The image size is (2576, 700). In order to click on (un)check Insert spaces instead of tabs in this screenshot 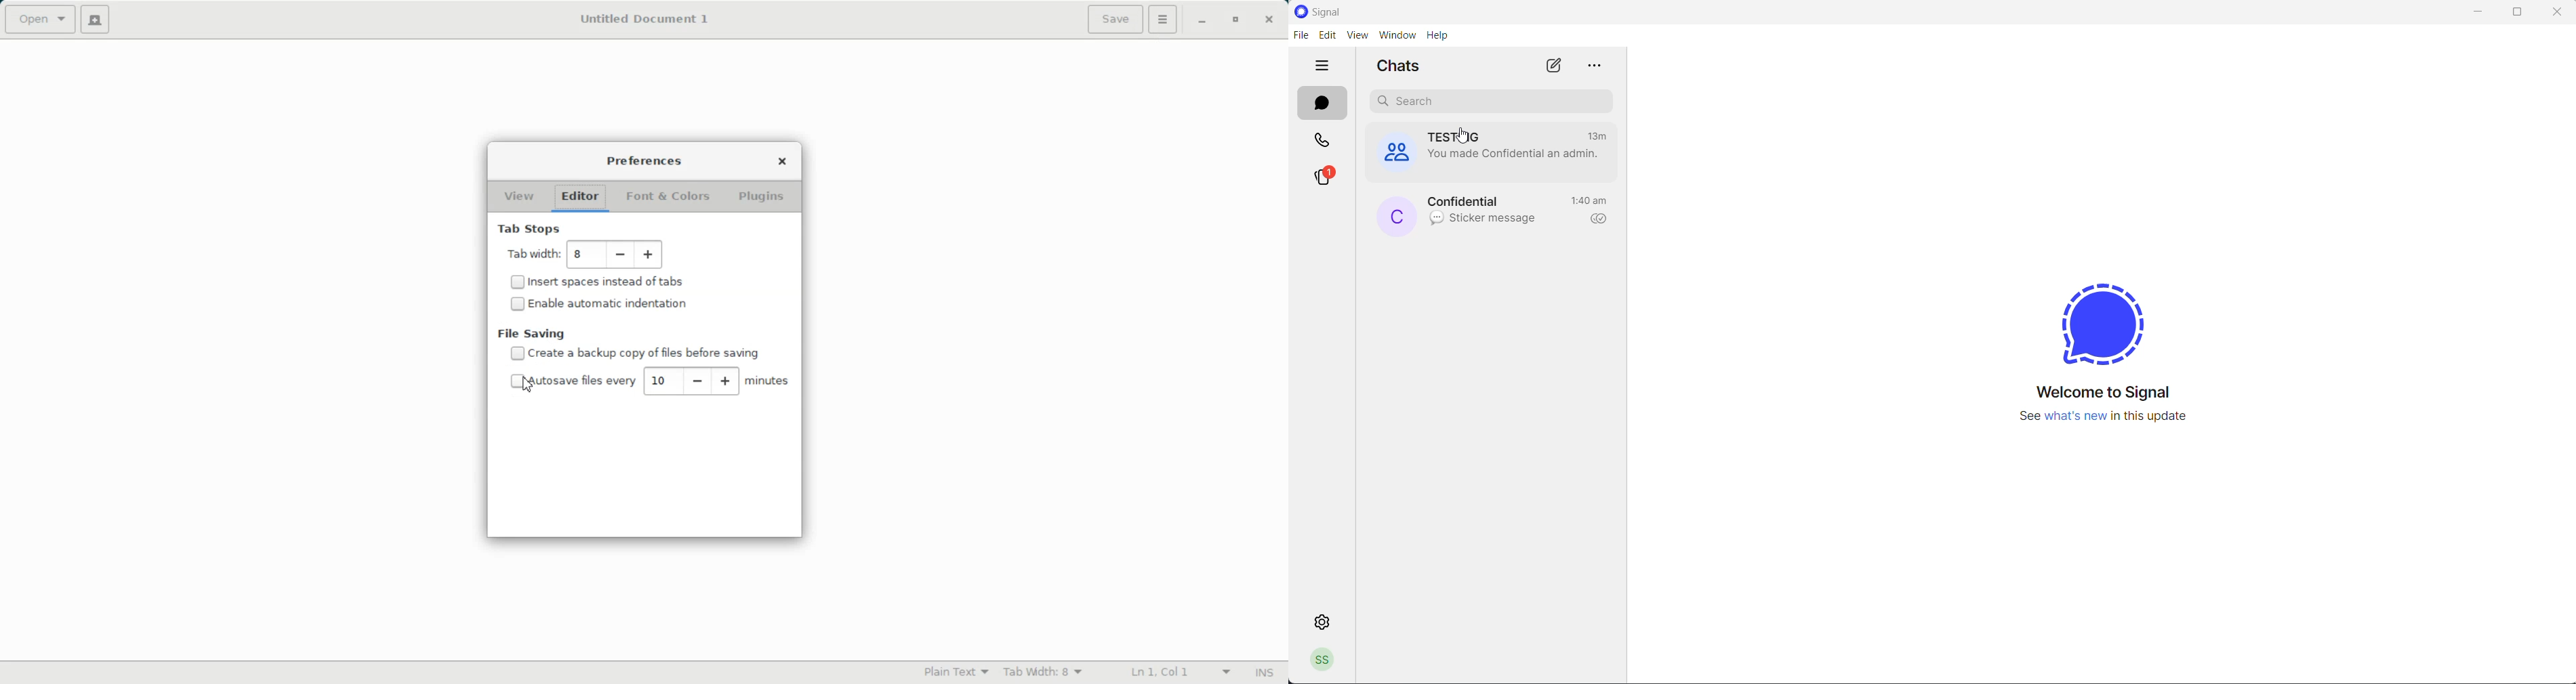, I will do `click(601, 282)`.